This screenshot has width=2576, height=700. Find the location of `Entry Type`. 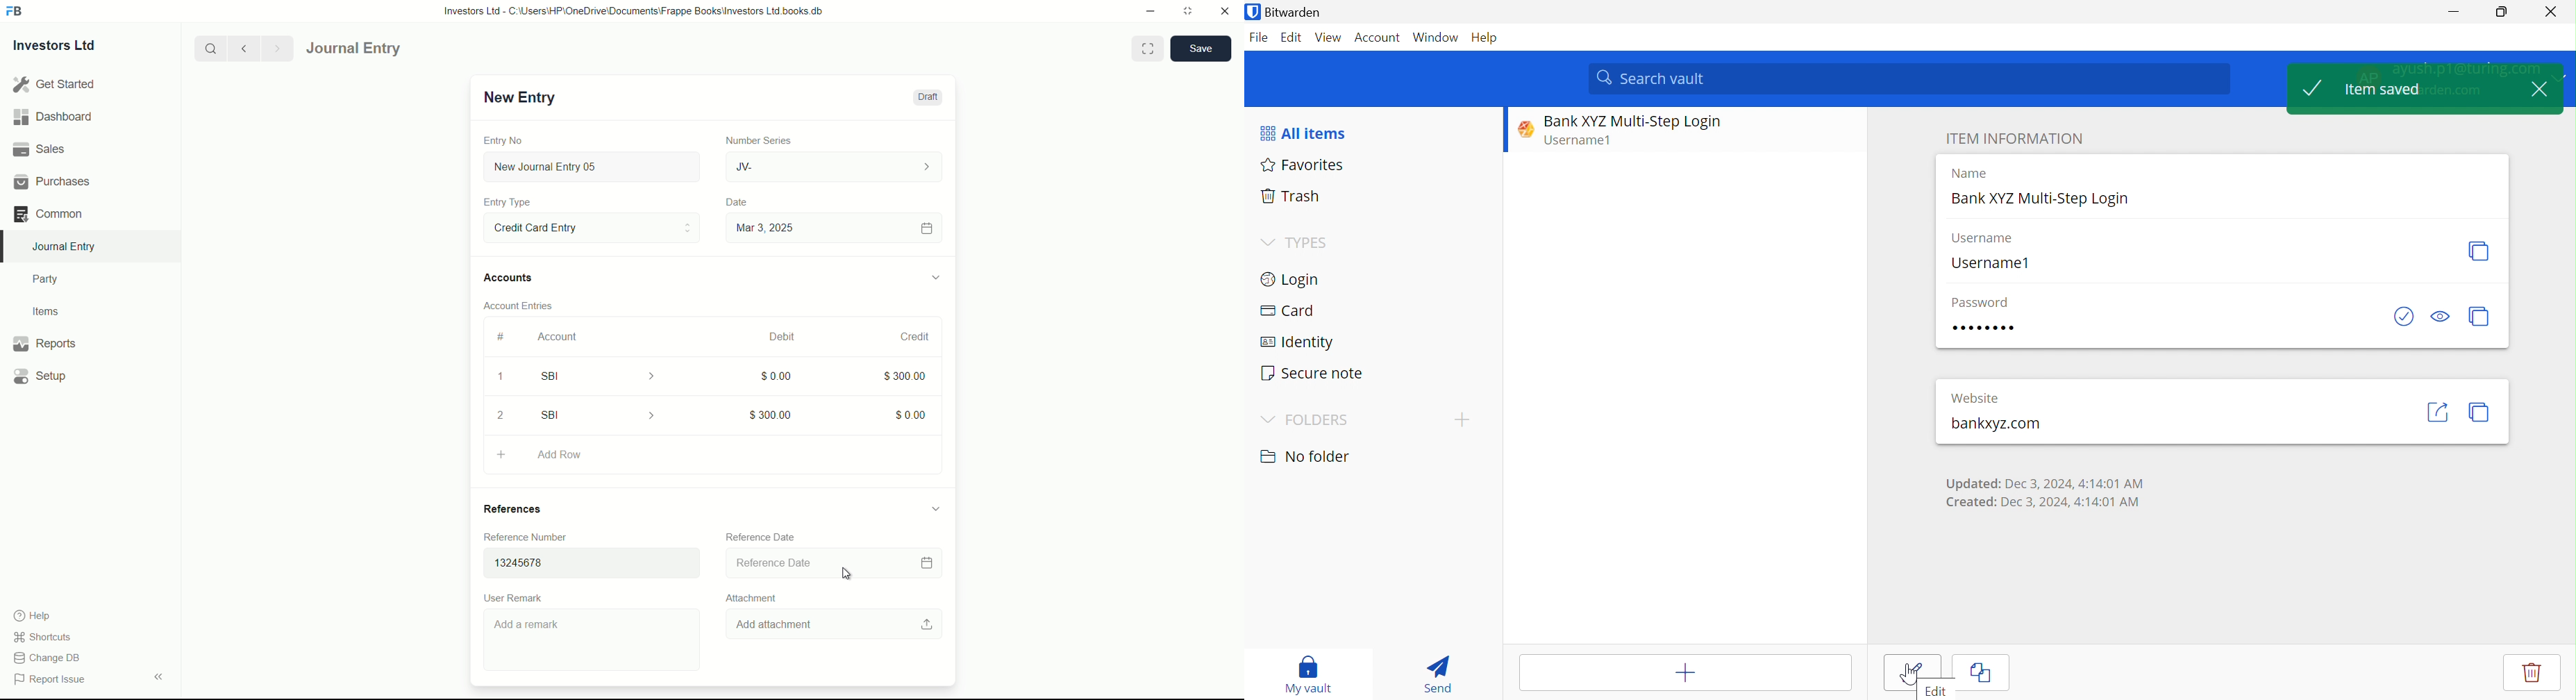

Entry Type is located at coordinates (590, 227).